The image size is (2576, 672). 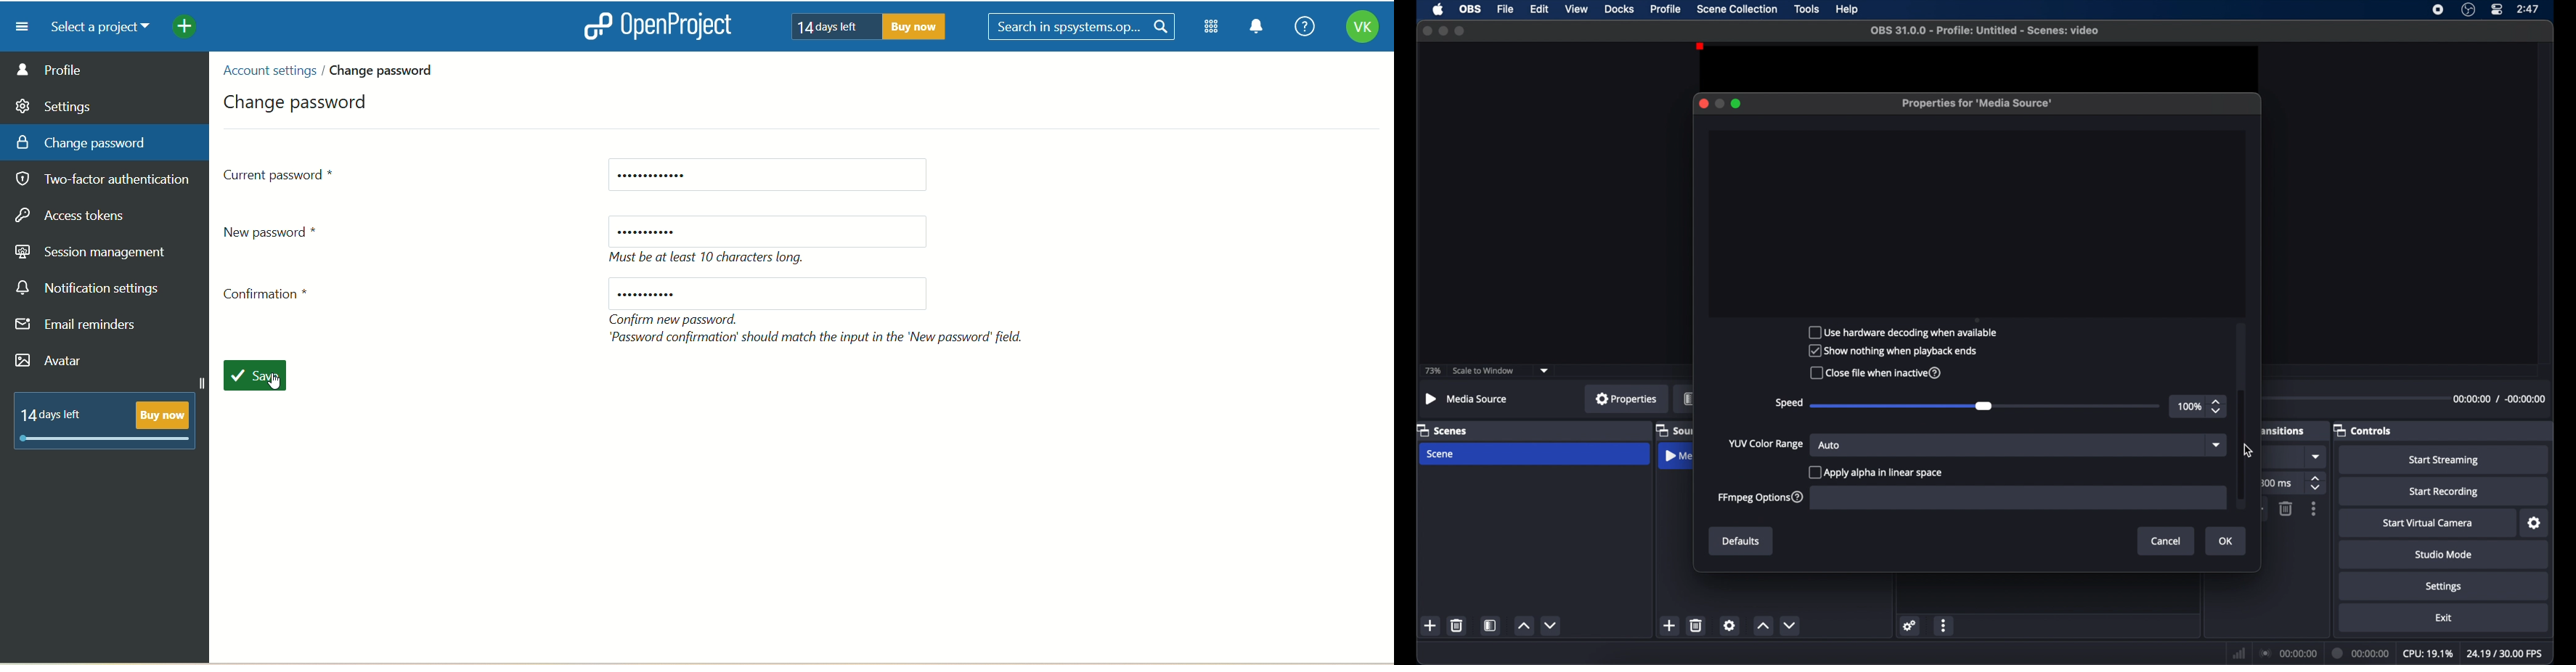 What do you see at coordinates (769, 293) in the screenshot?
I see `new password` at bounding box center [769, 293].